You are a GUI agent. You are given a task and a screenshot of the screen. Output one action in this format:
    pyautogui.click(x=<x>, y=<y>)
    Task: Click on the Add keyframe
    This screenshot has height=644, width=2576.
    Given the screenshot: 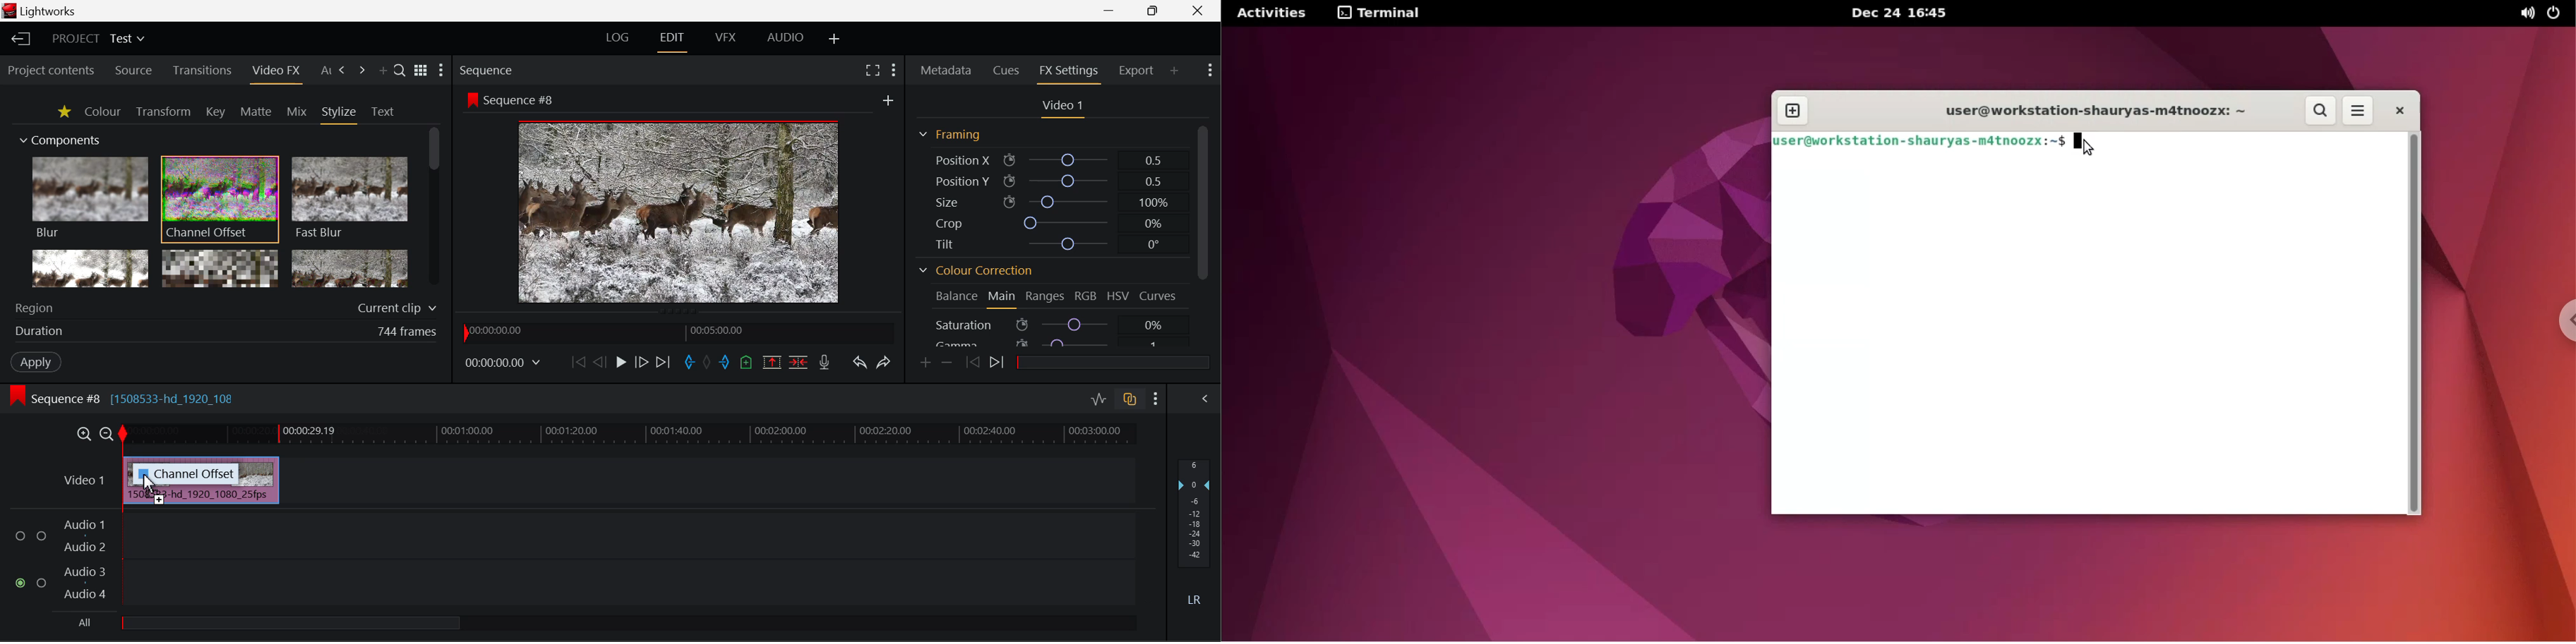 What is the action you would take?
    pyautogui.click(x=925, y=366)
    